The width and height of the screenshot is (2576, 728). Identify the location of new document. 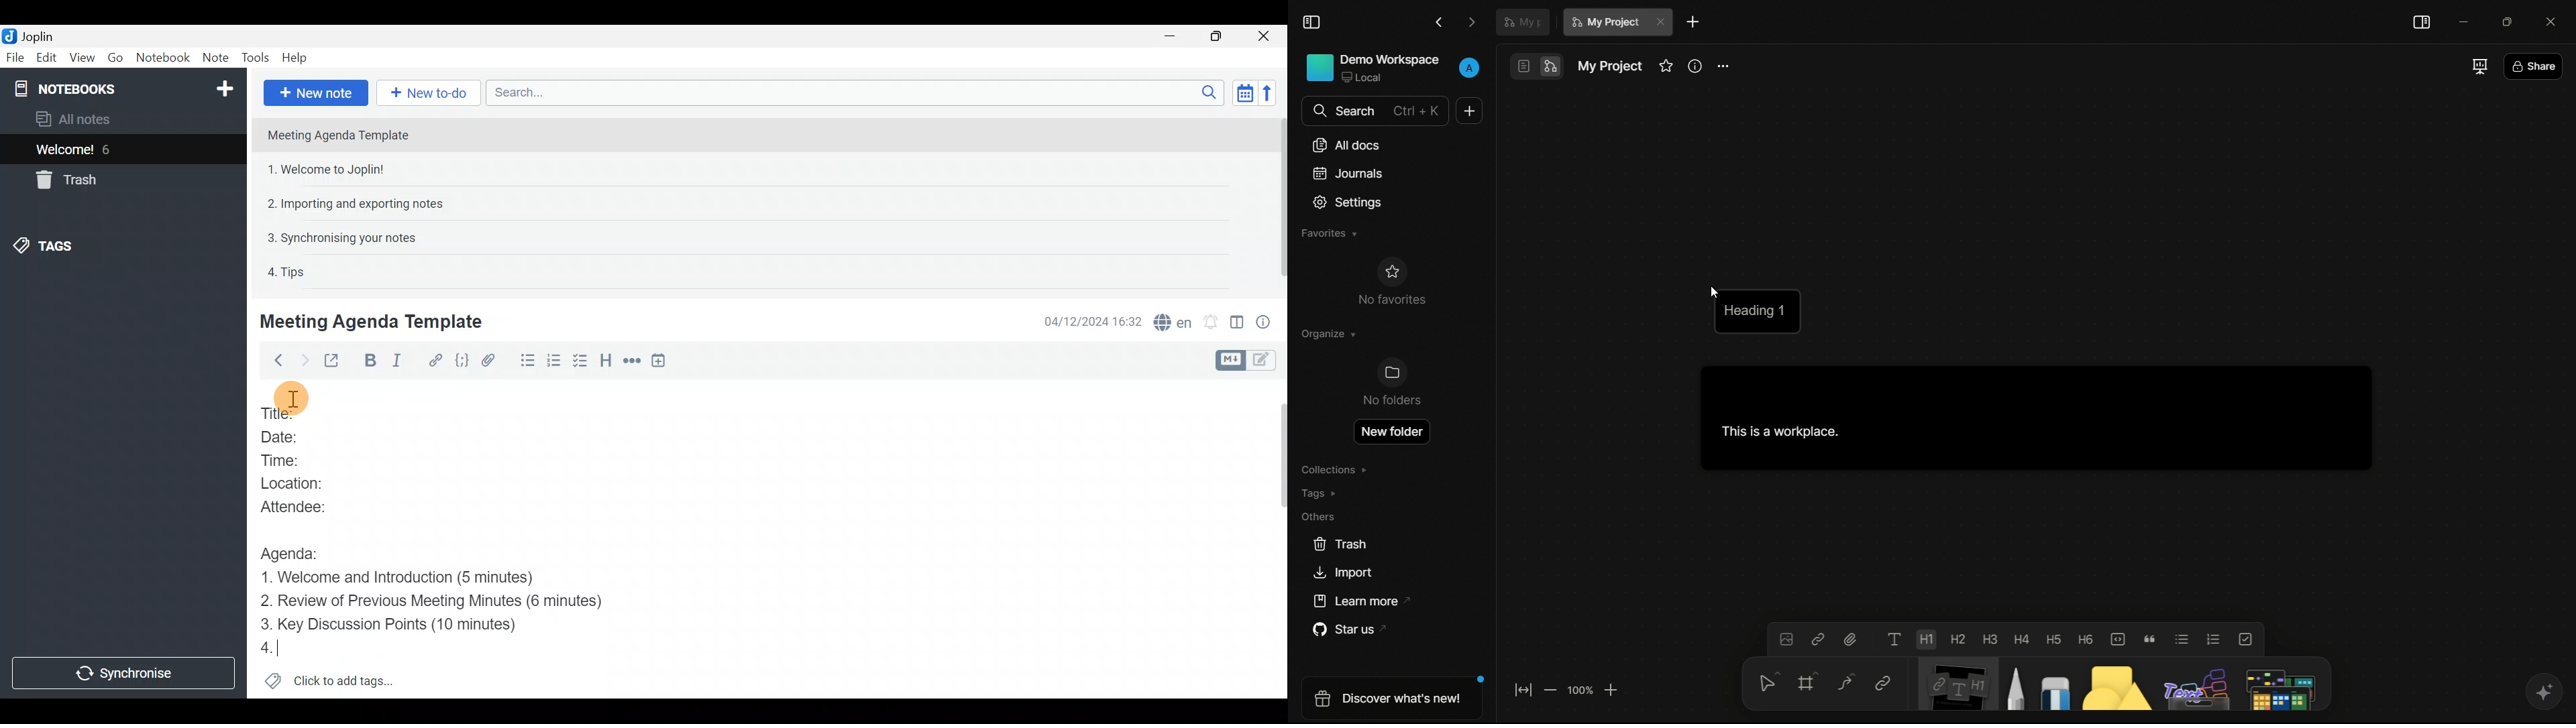
(1693, 21).